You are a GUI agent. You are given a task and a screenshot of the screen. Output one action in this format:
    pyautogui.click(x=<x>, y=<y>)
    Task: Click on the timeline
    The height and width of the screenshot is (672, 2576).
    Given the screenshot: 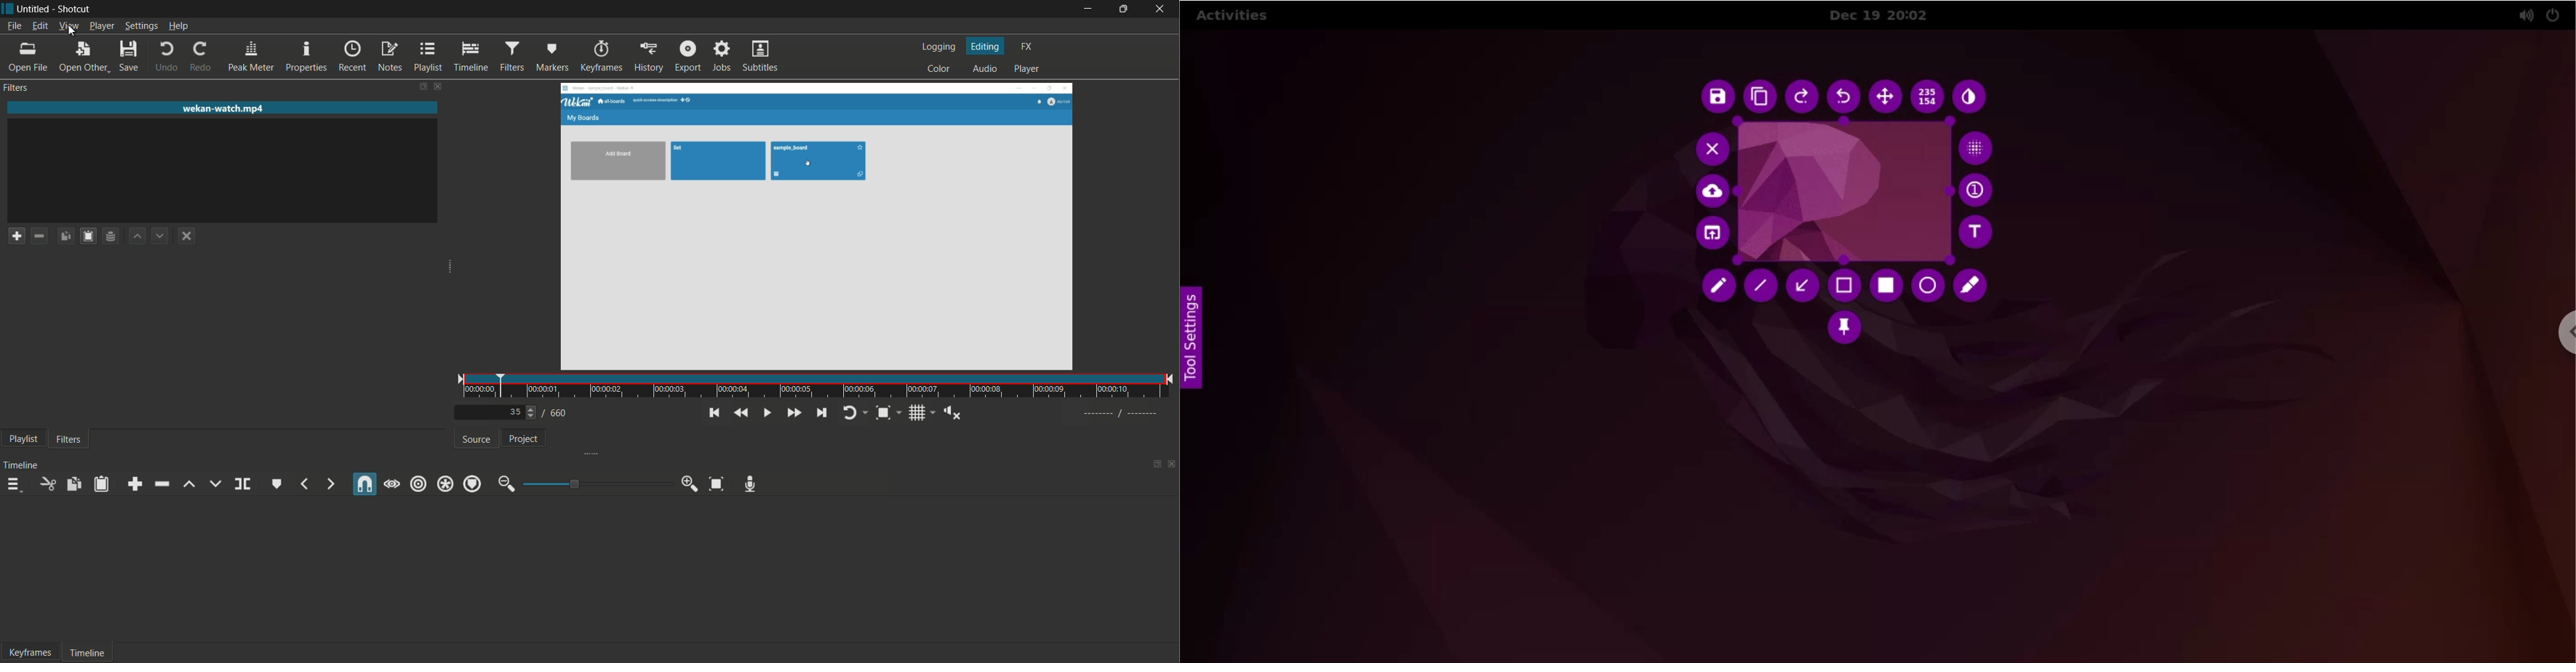 What is the action you would take?
    pyautogui.click(x=467, y=58)
    